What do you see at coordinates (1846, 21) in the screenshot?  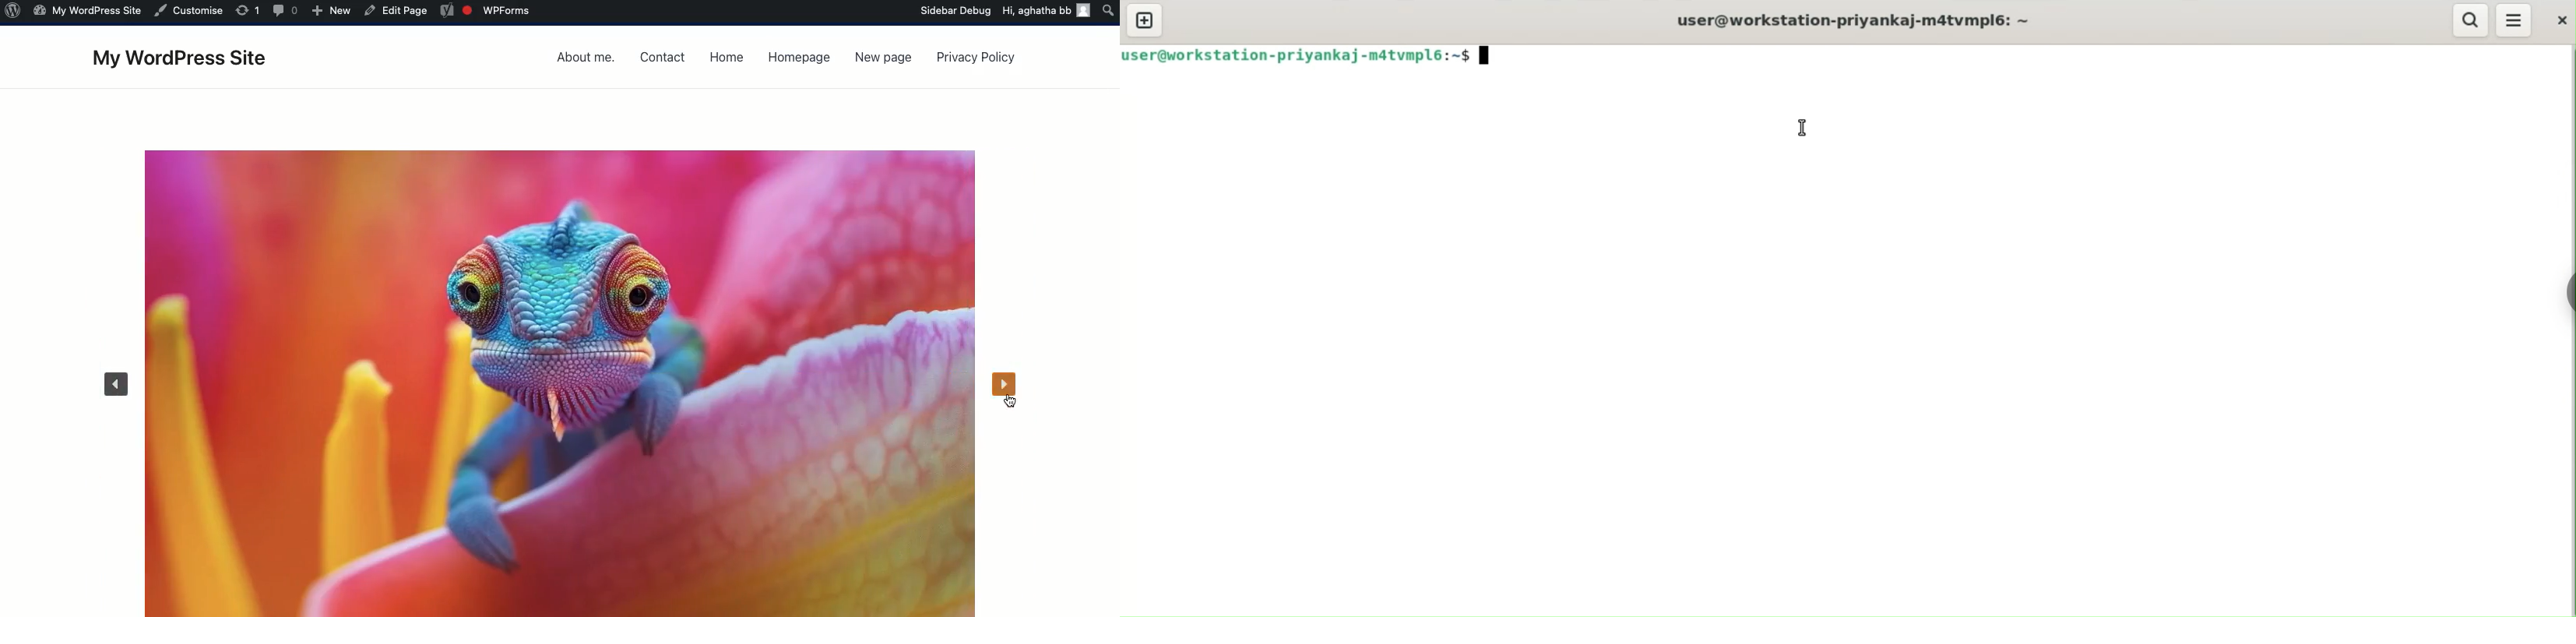 I see `user@workstation-priyankaj-m4atvmpl6: ~` at bounding box center [1846, 21].